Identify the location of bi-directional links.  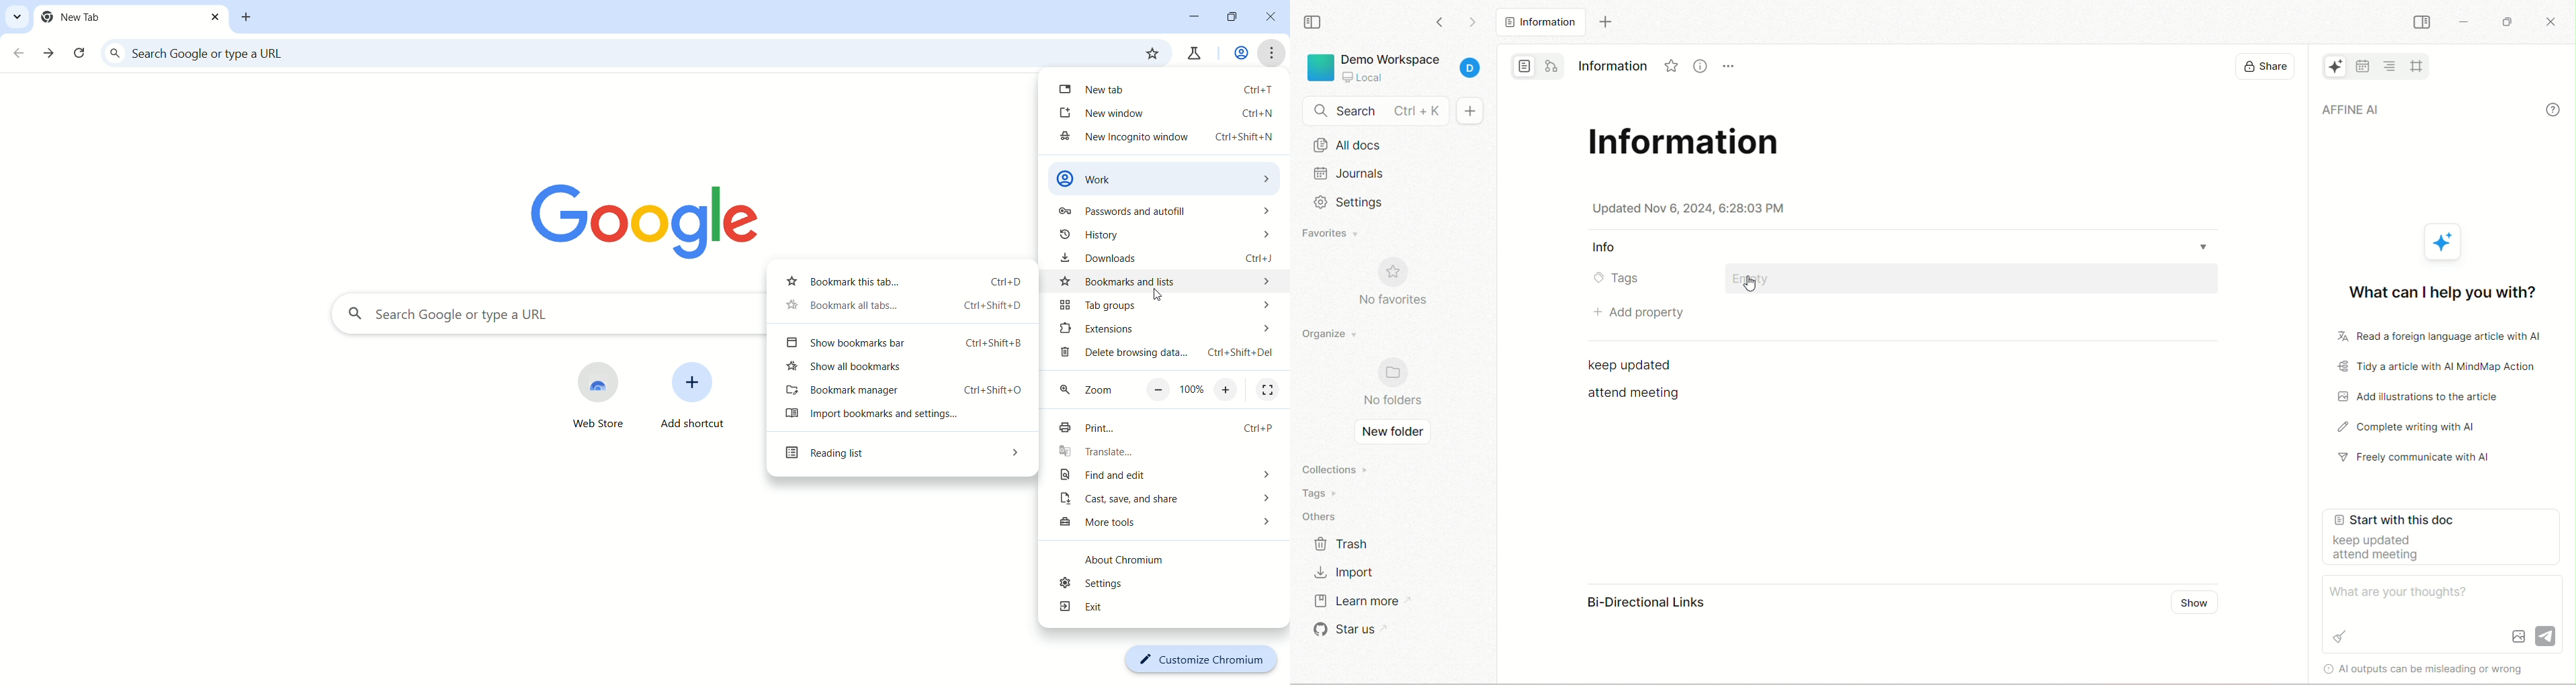
(1633, 604).